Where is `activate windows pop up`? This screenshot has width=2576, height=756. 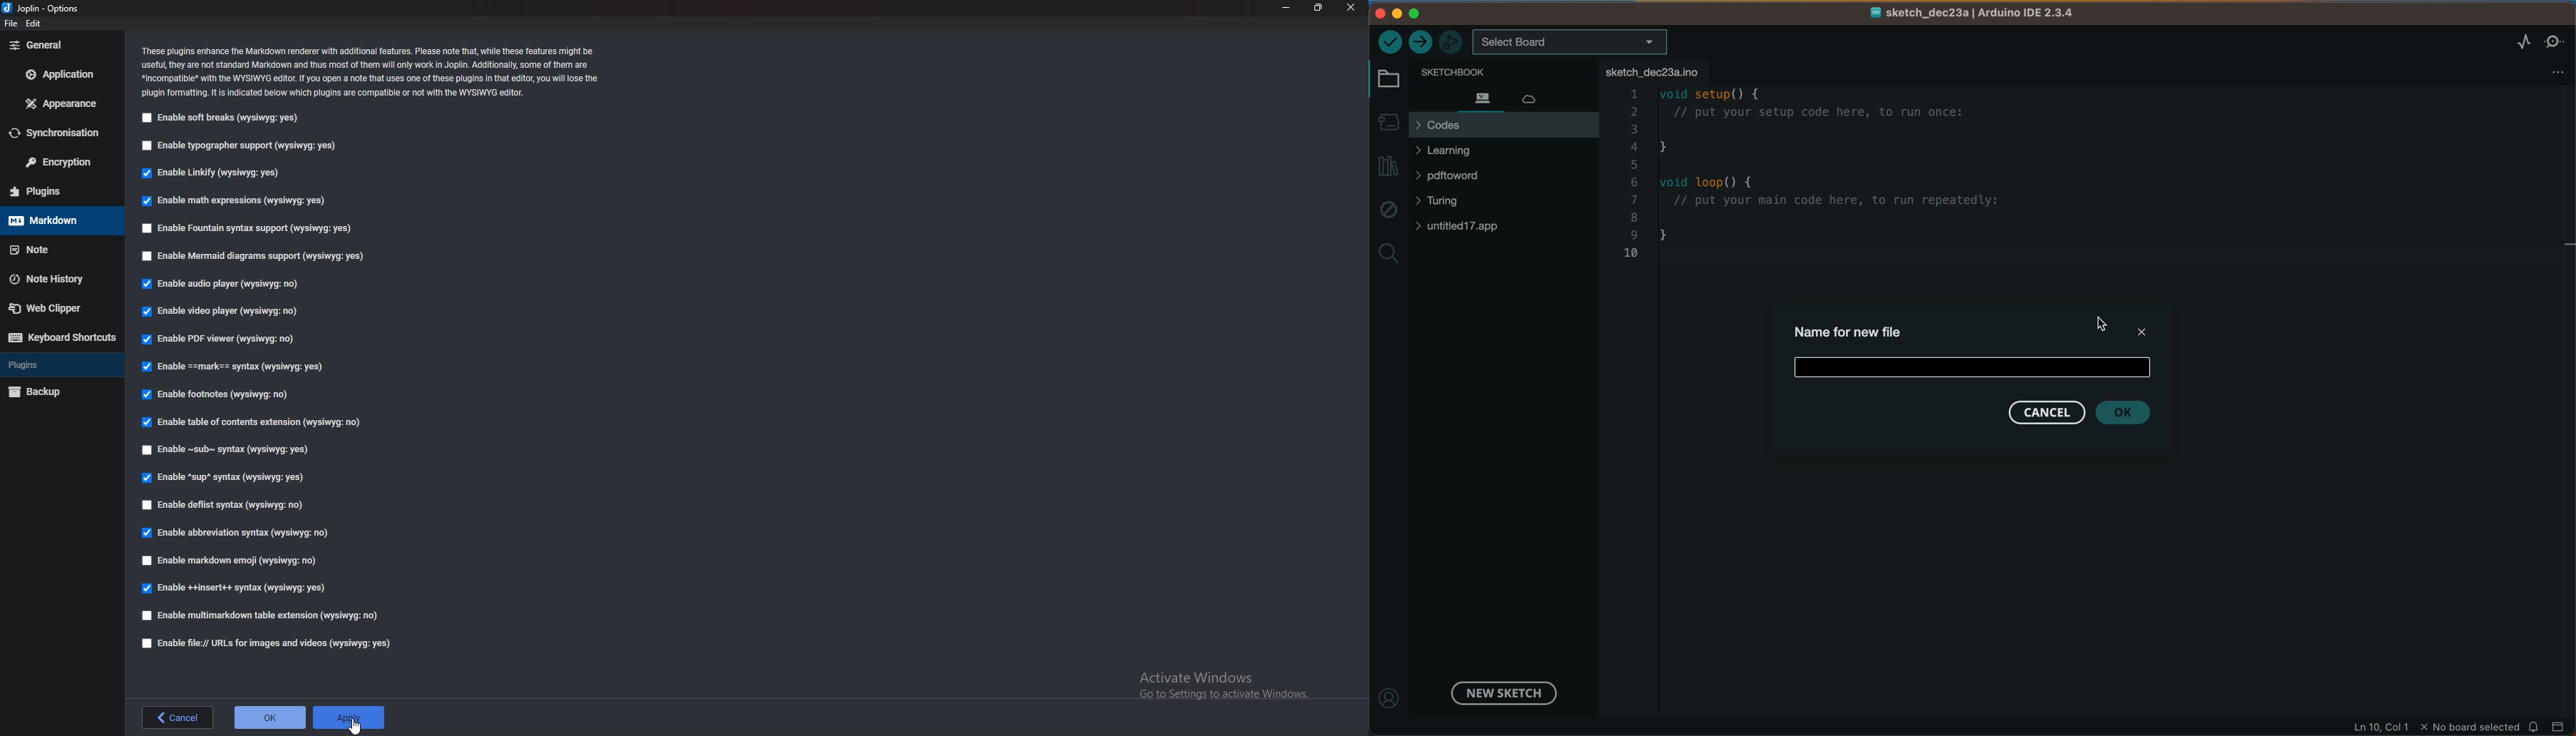
activate windows pop up is located at coordinates (1225, 688).